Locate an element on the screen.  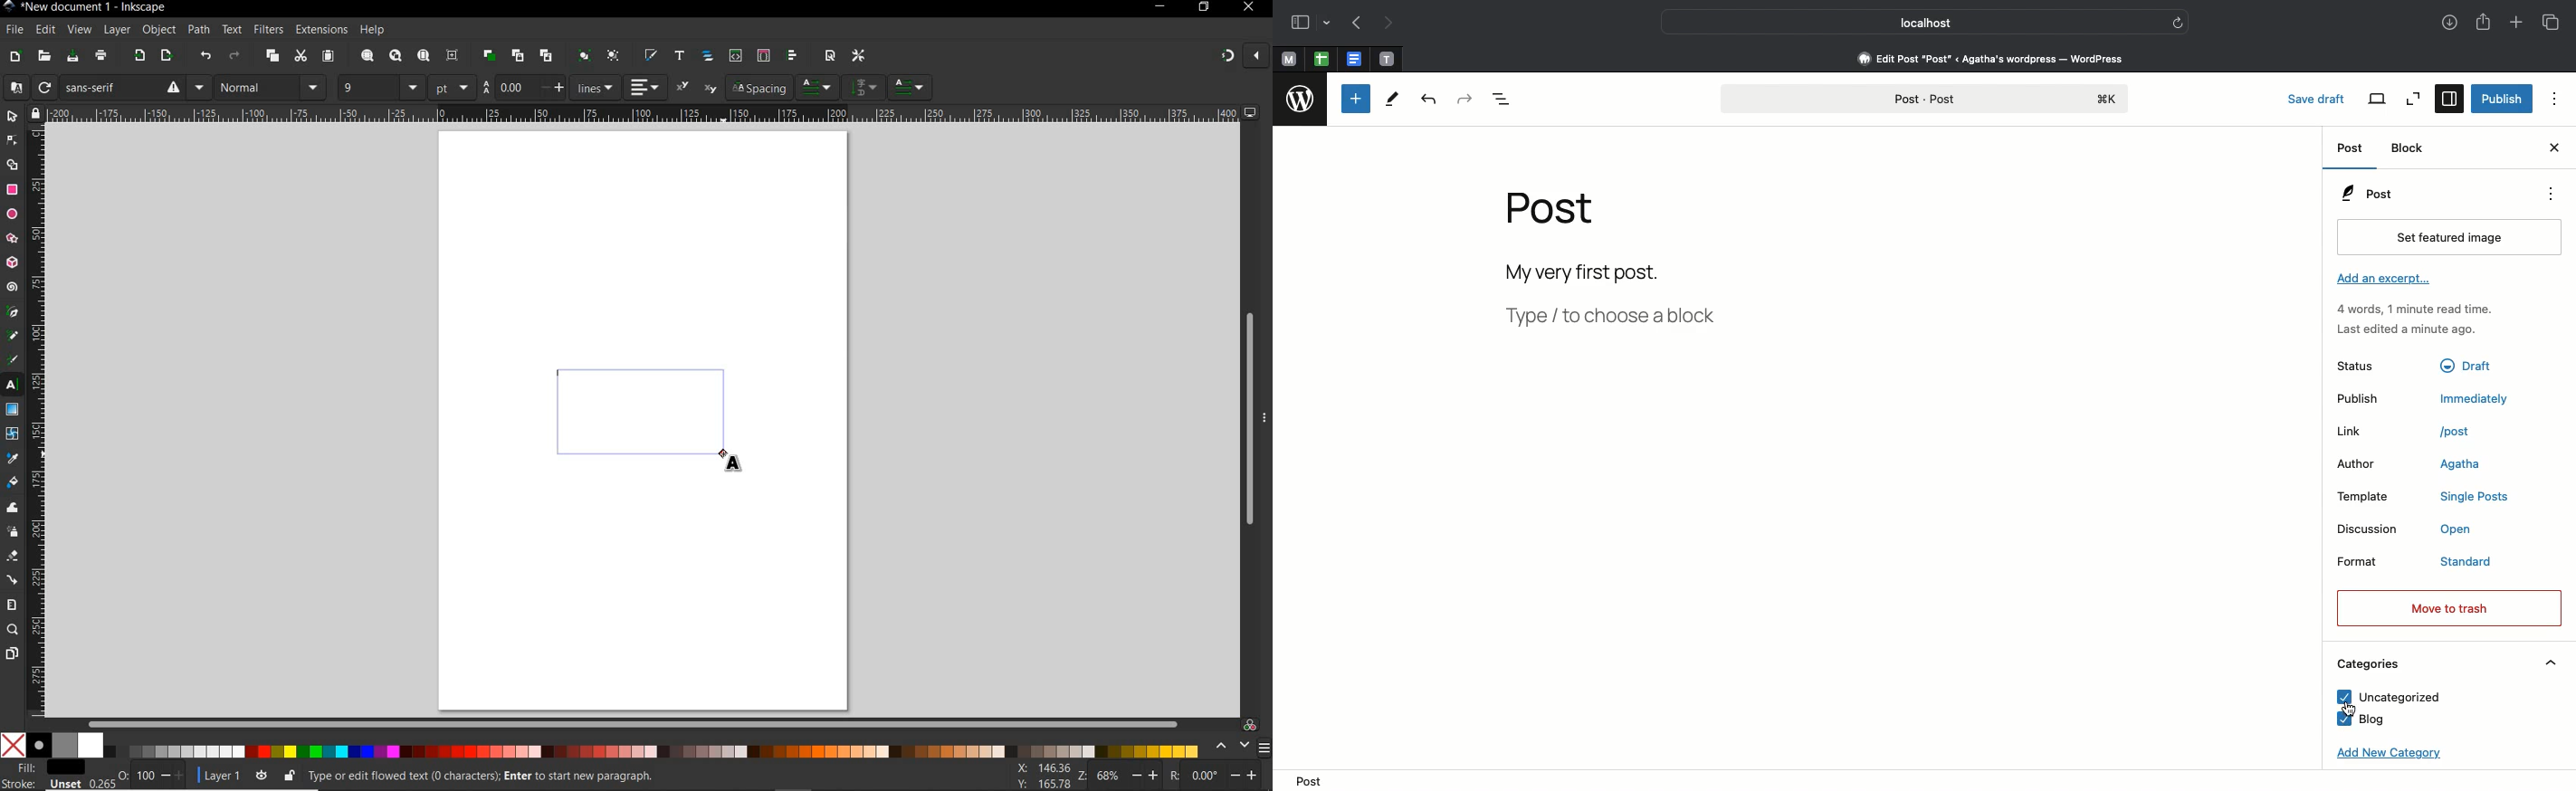
zoom selection is located at coordinates (368, 56).